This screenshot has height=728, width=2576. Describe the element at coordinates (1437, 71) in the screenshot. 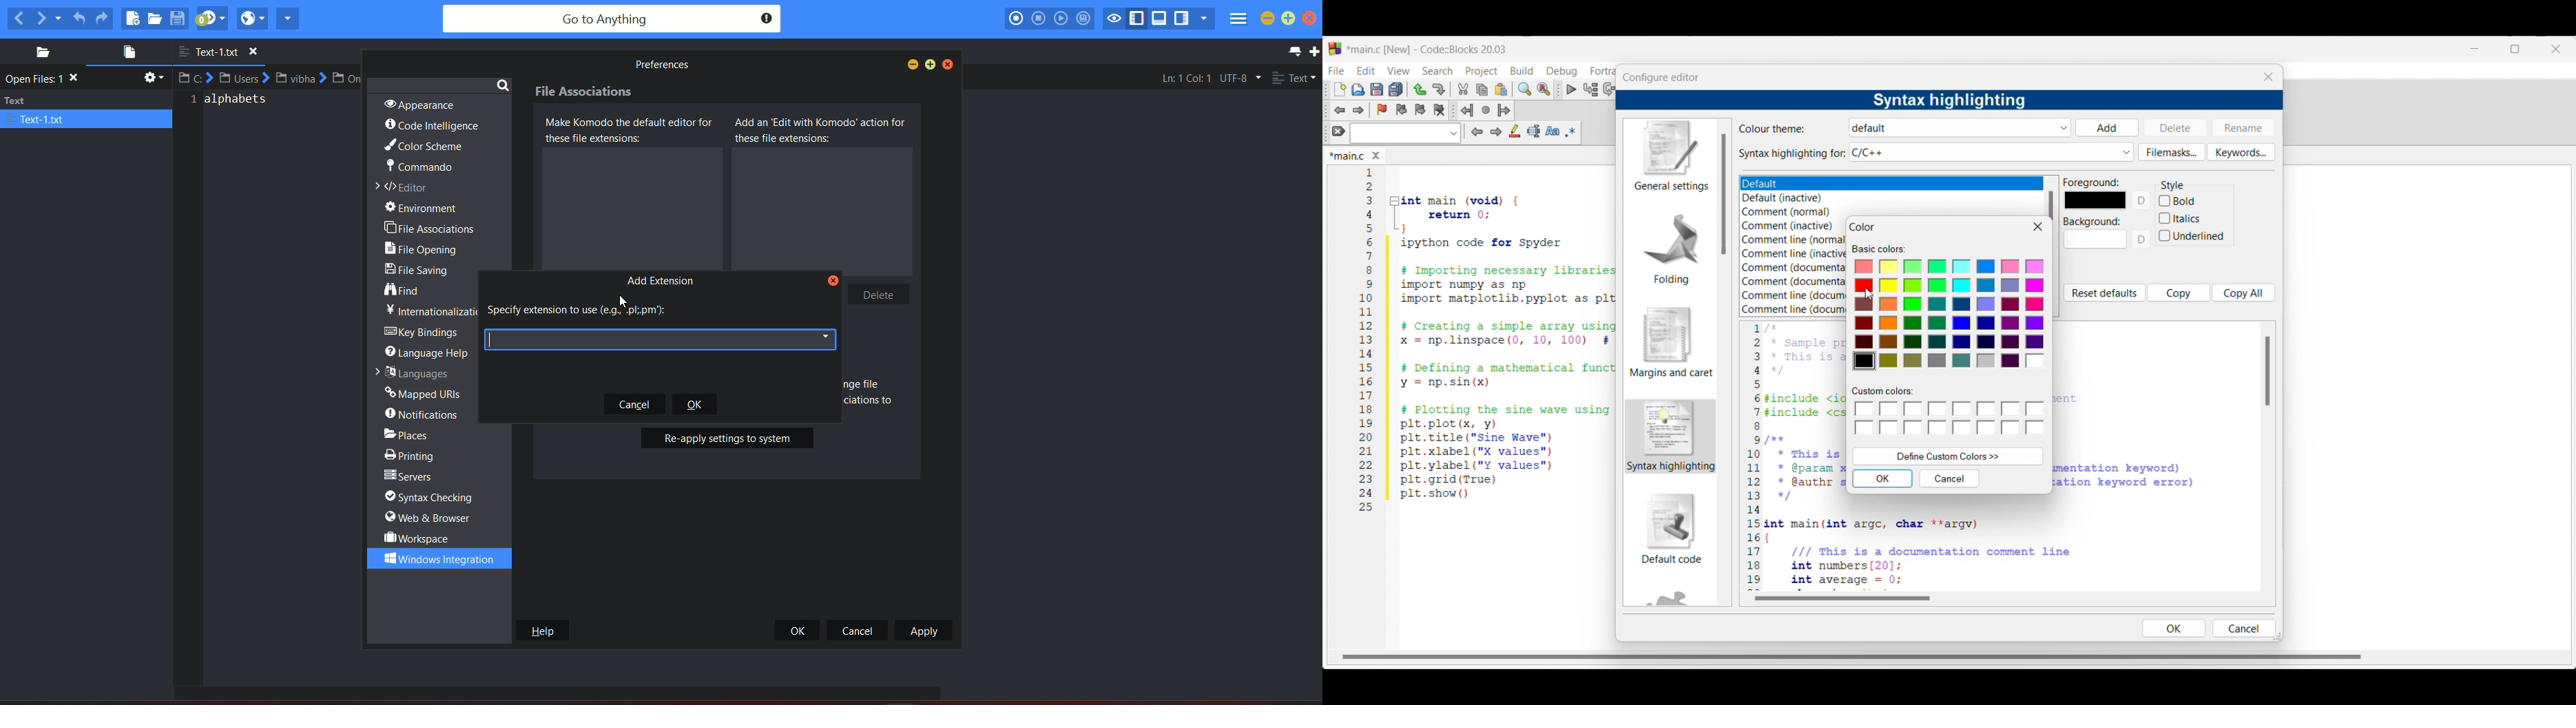

I see `Search menu` at that location.